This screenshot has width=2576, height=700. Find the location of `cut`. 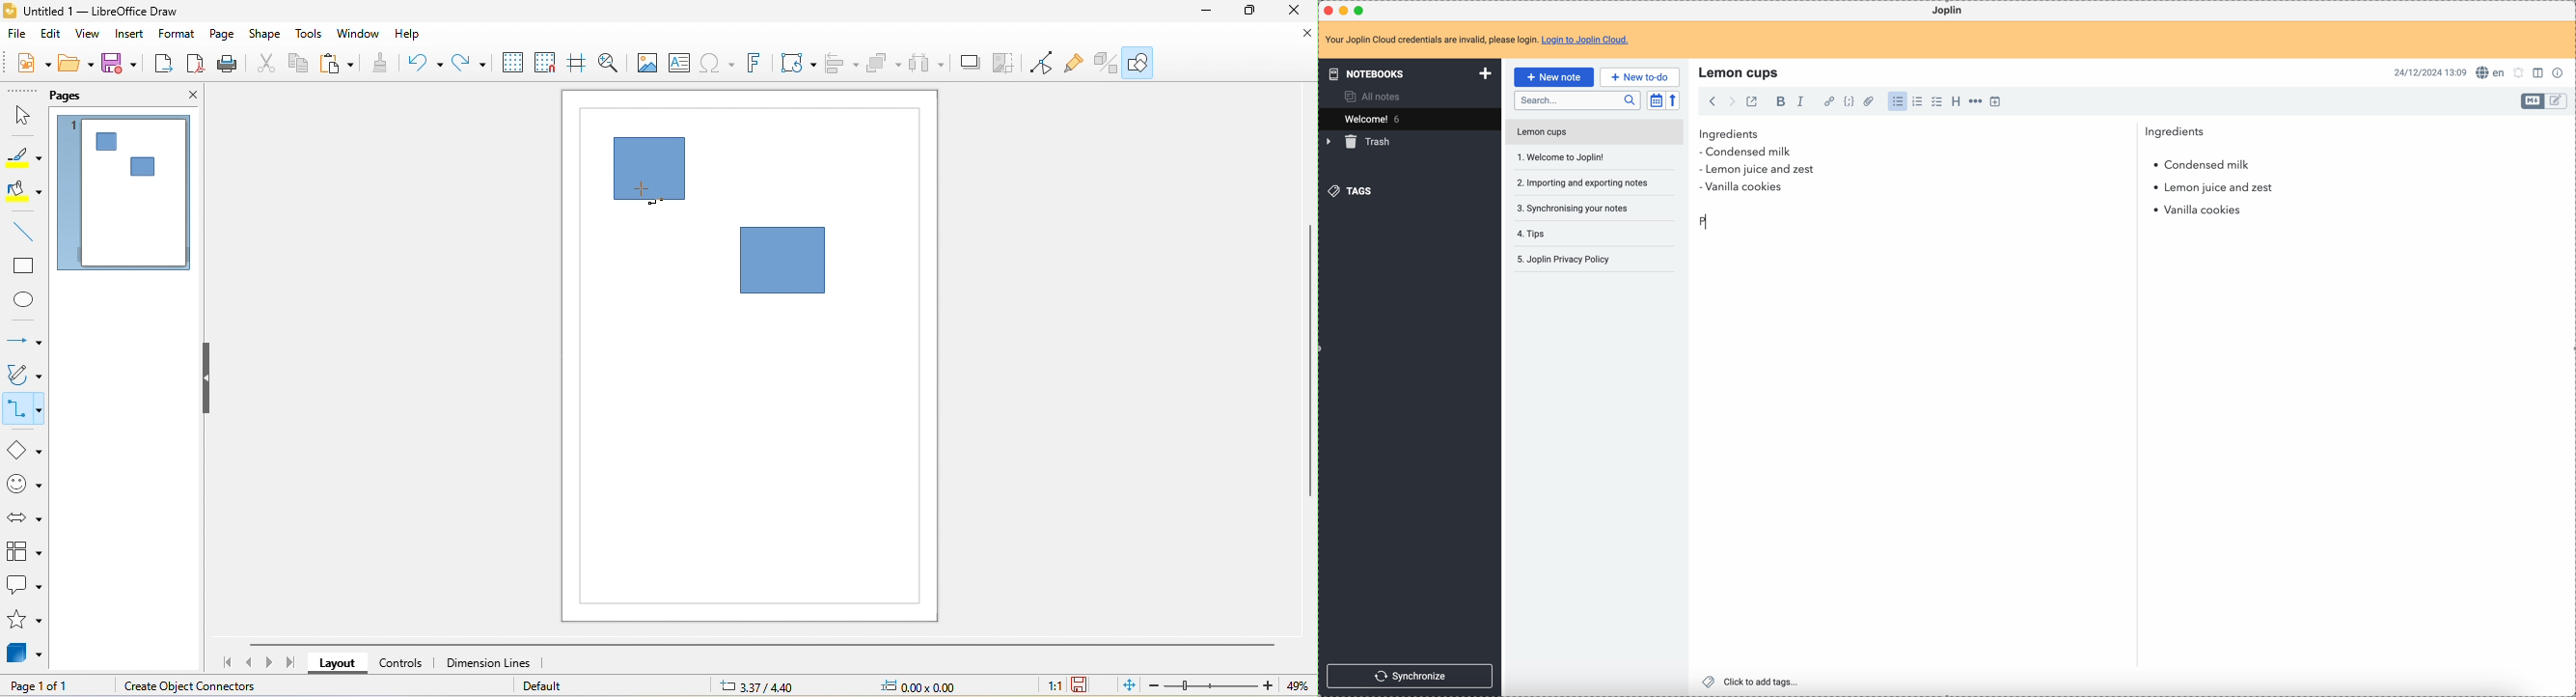

cut is located at coordinates (265, 65).